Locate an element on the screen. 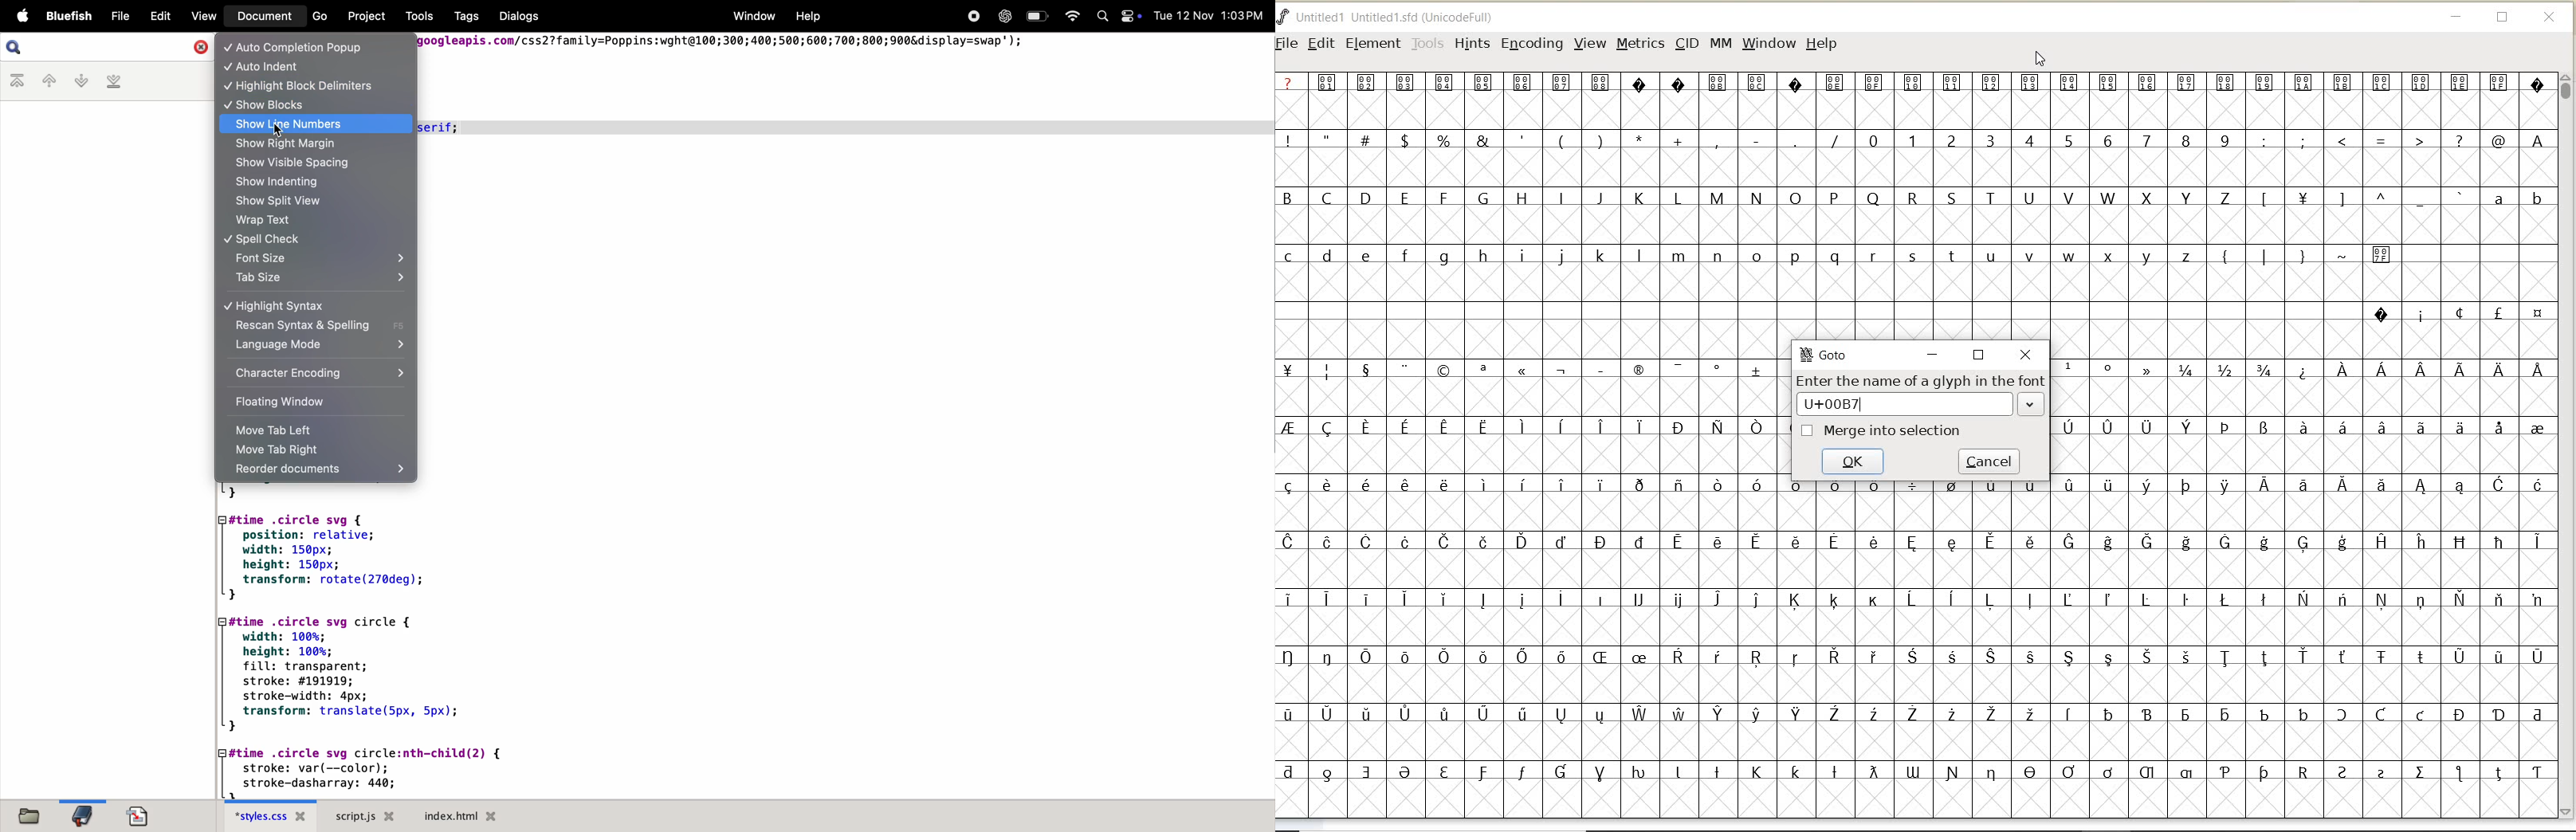 This screenshot has height=840, width=2576. restore is located at coordinates (1980, 355).